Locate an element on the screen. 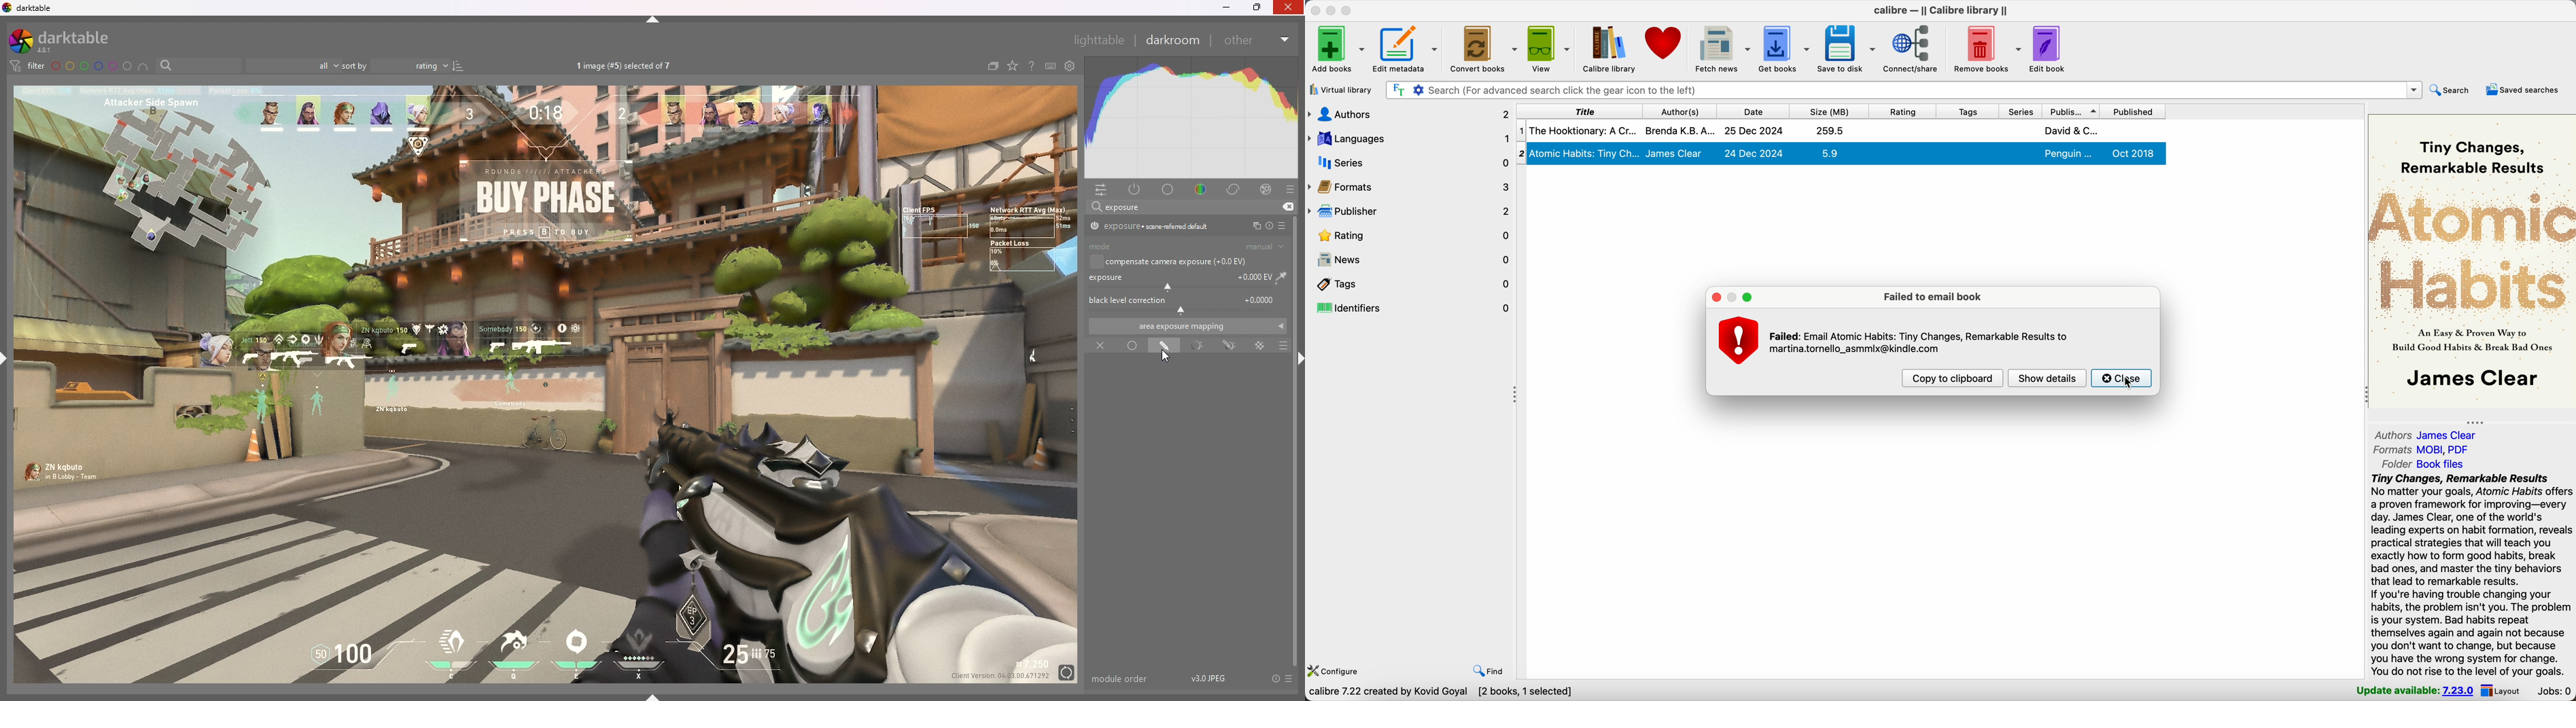  exposure is located at coordinates (1123, 206).